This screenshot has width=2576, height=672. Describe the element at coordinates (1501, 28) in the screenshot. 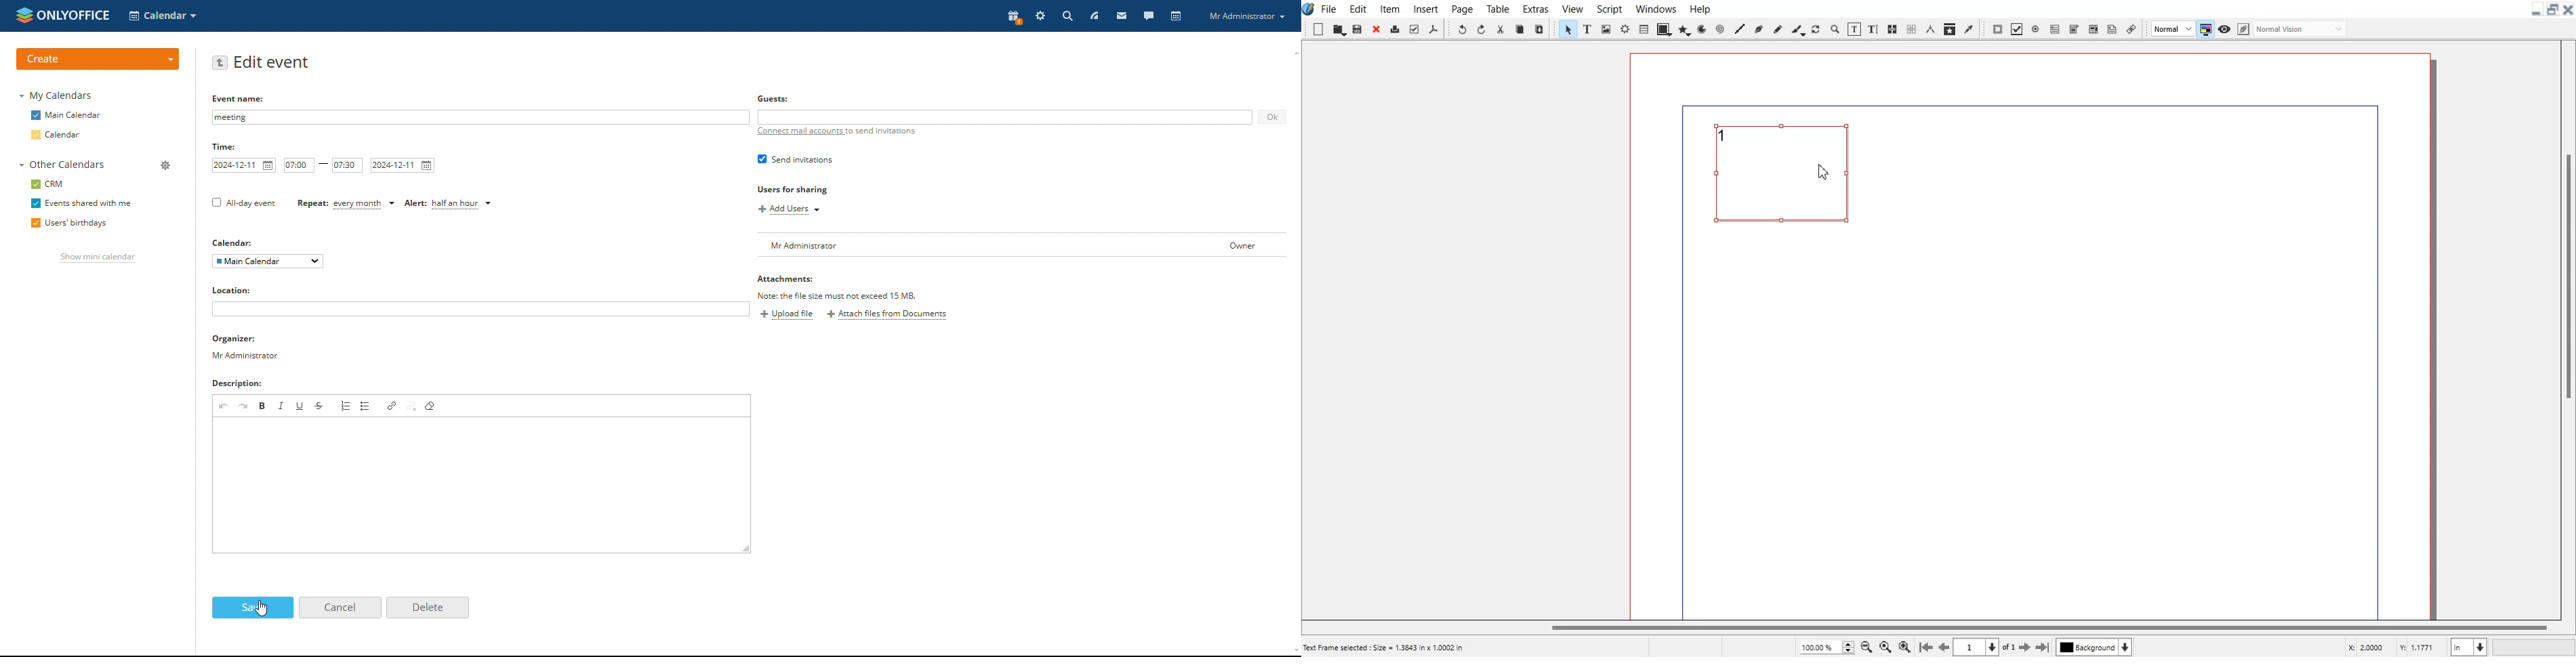

I see `Cut` at that location.